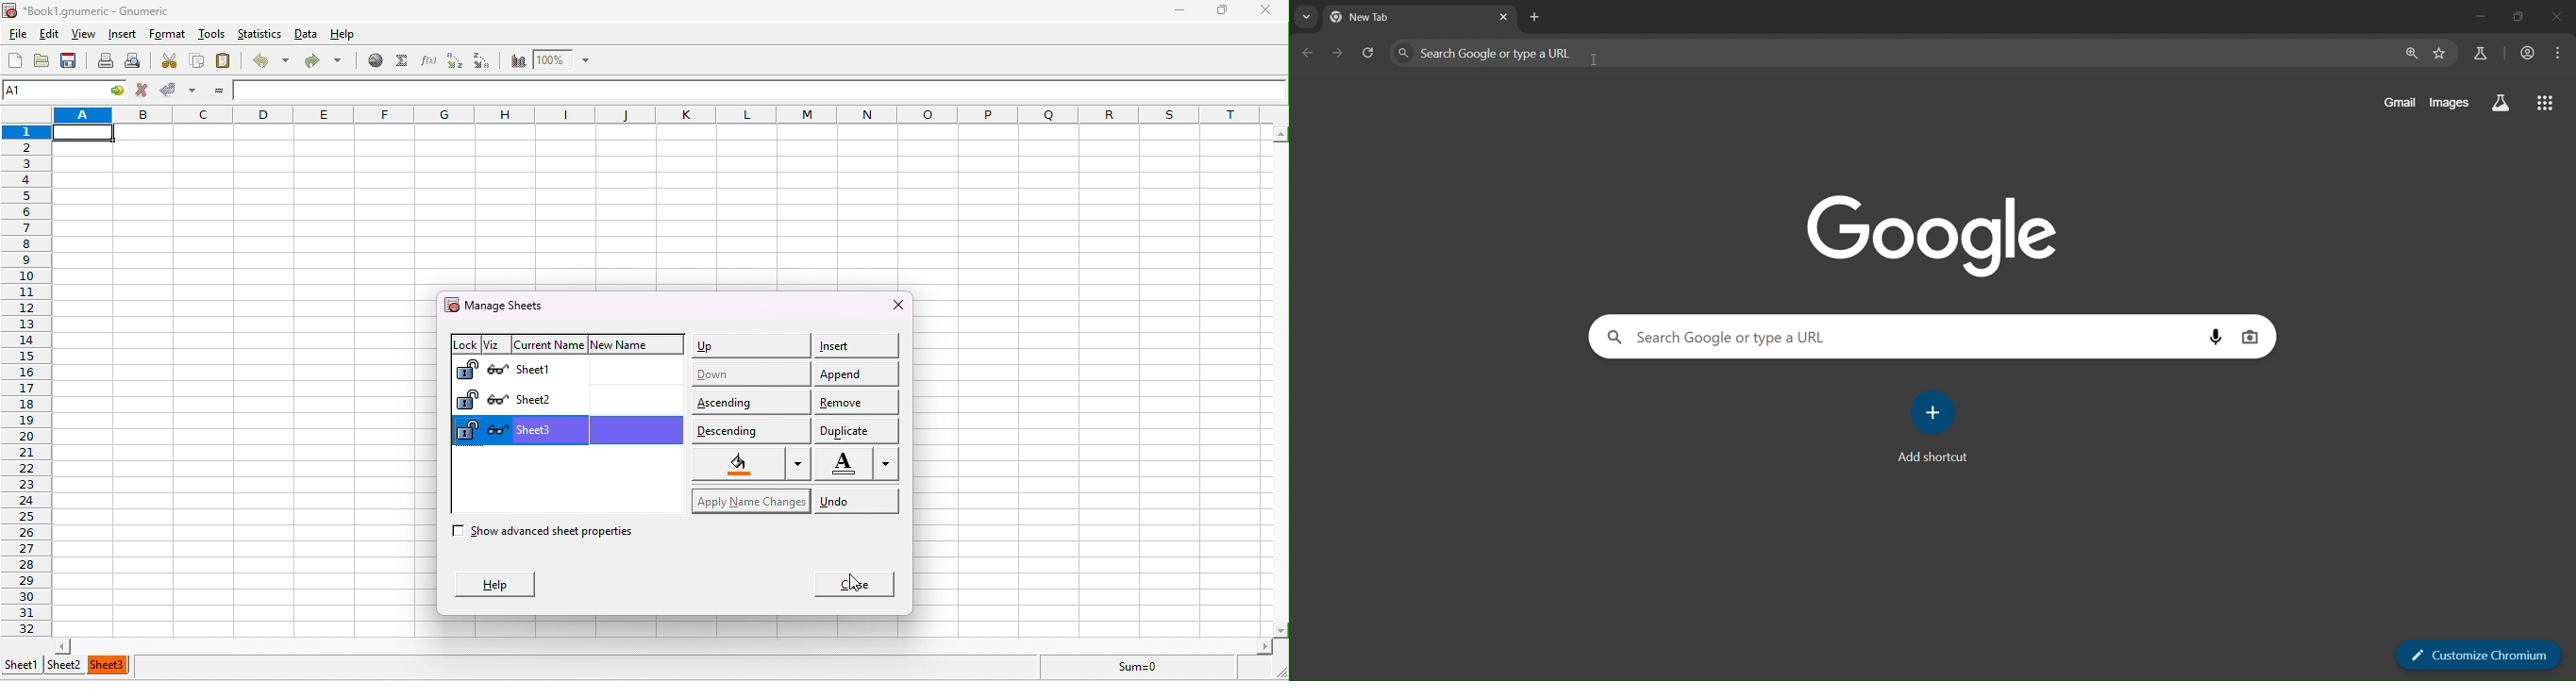  What do you see at coordinates (749, 399) in the screenshot?
I see `ascending` at bounding box center [749, 399].